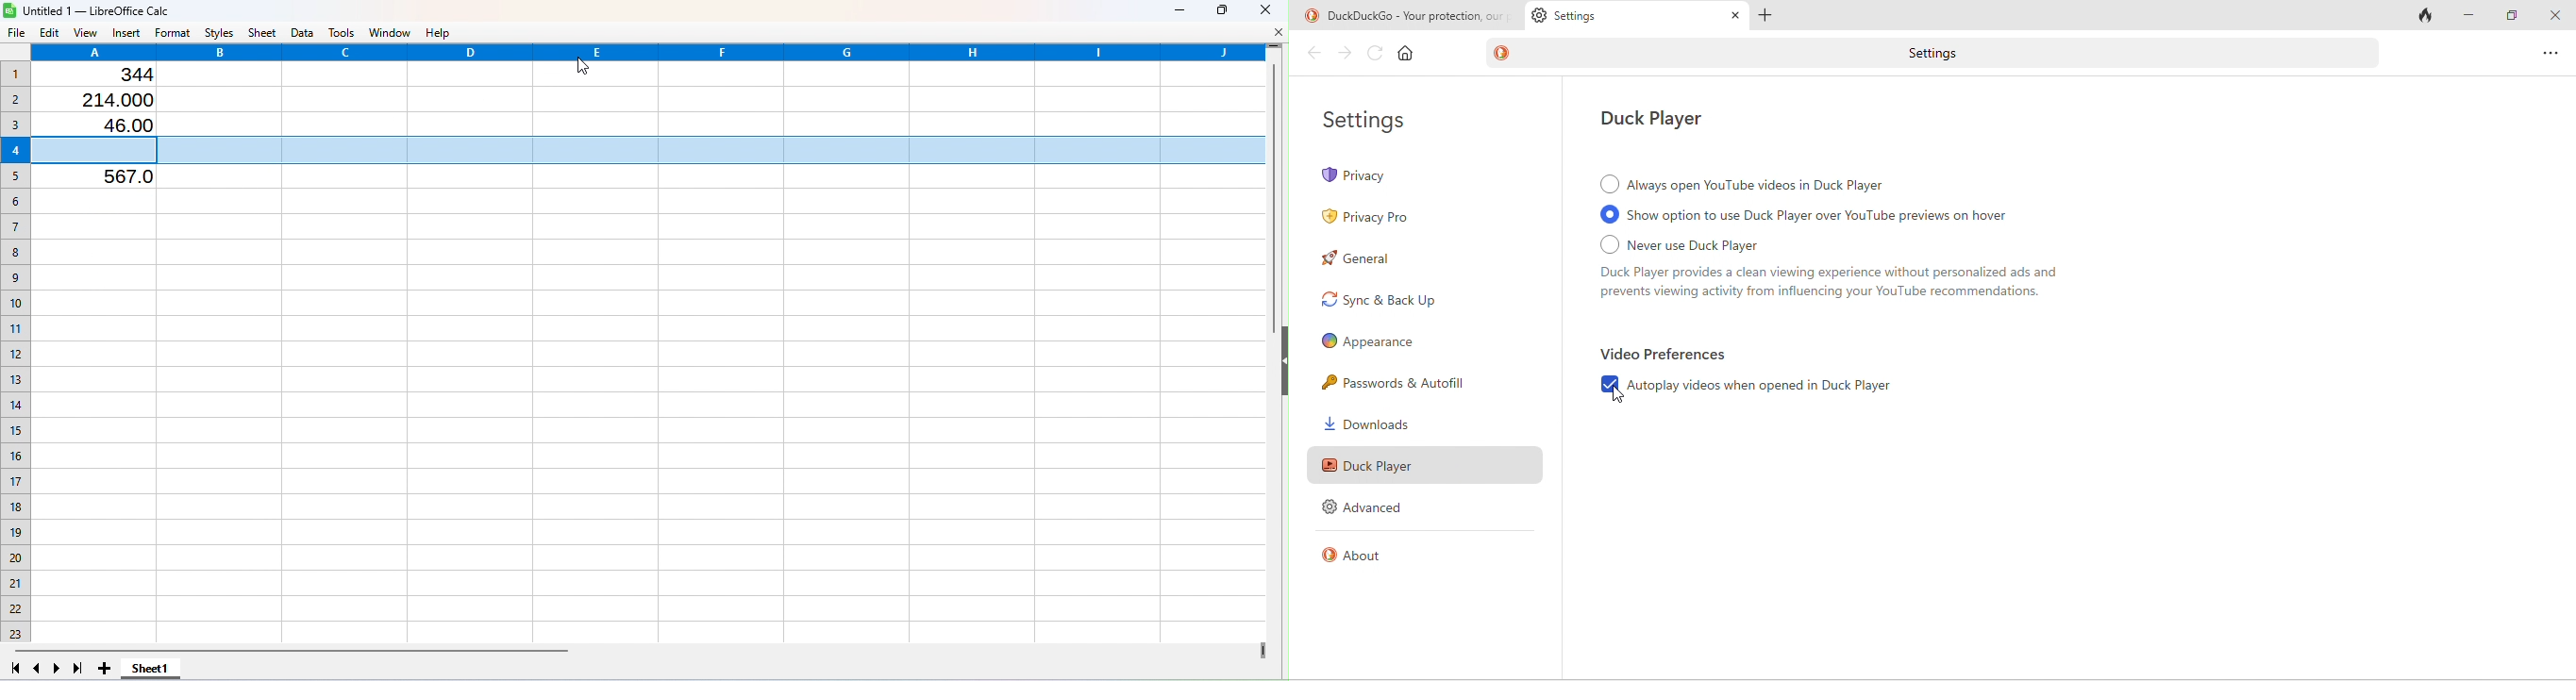  What do you see at coordinates (2554, 16) in the screenshot?
I see `close` at bounding box center [2554, 16].